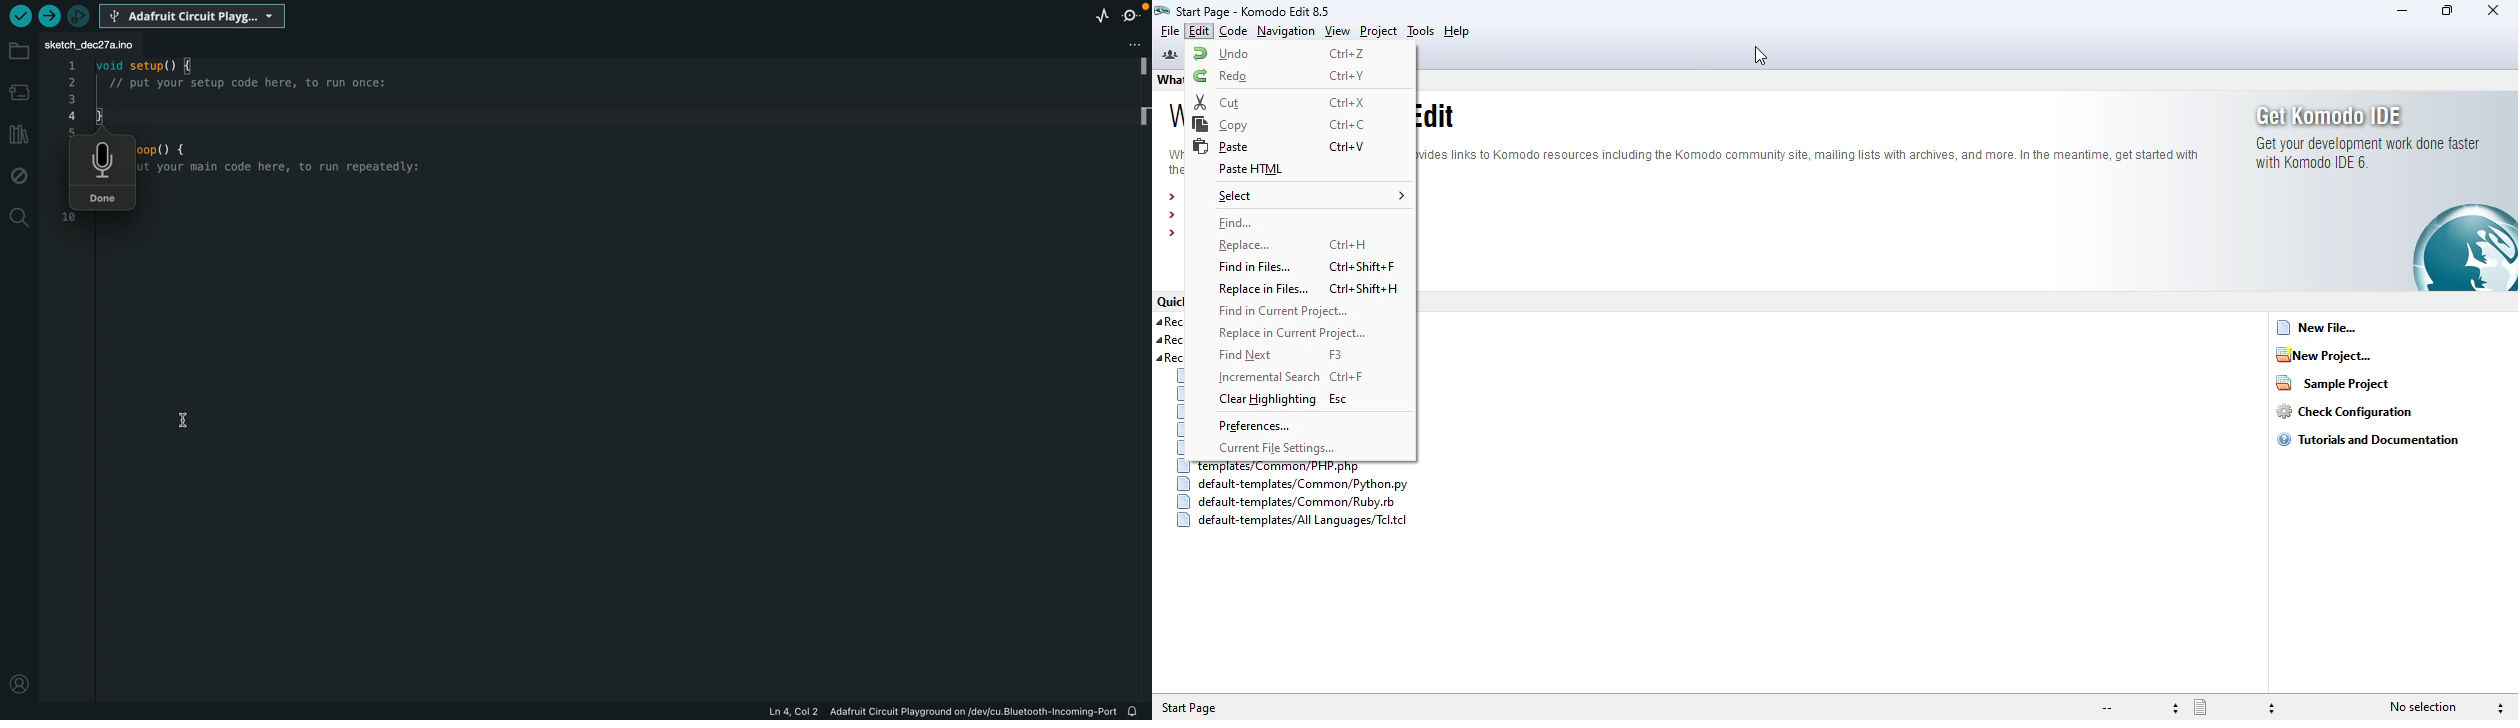 The height and width of the screenshot is (728, 2520). Describe the element at coordinates (1347, 103) in the screenshot. I see `shortcut for cut` at that location.